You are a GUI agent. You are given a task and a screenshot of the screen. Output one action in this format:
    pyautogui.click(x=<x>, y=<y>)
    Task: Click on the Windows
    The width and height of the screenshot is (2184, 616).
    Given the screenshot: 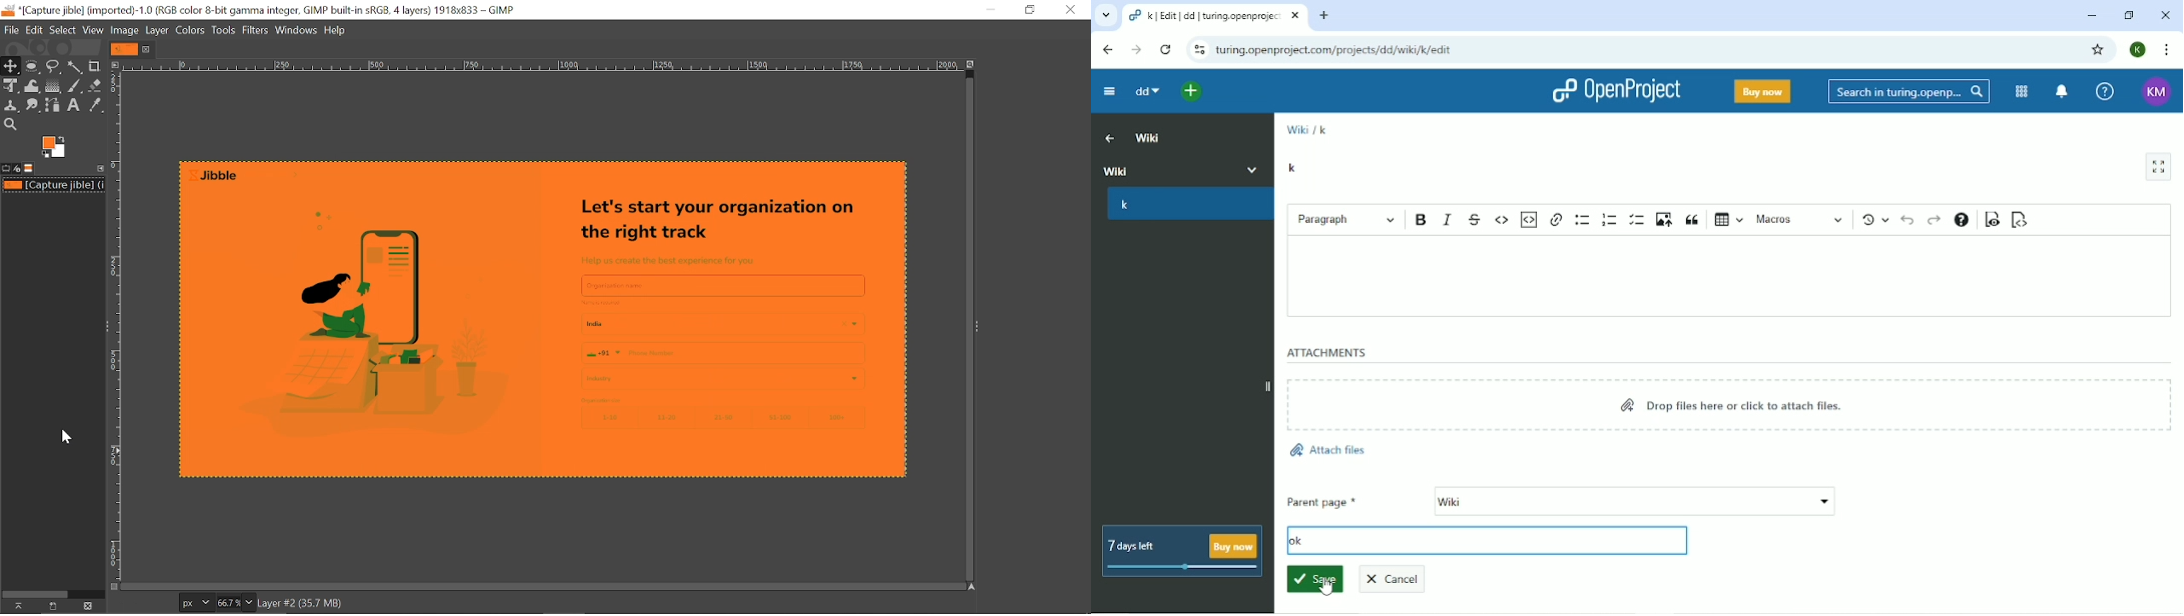 What is the action you would take?
    pyautogui.click(x=298, y=29)
    